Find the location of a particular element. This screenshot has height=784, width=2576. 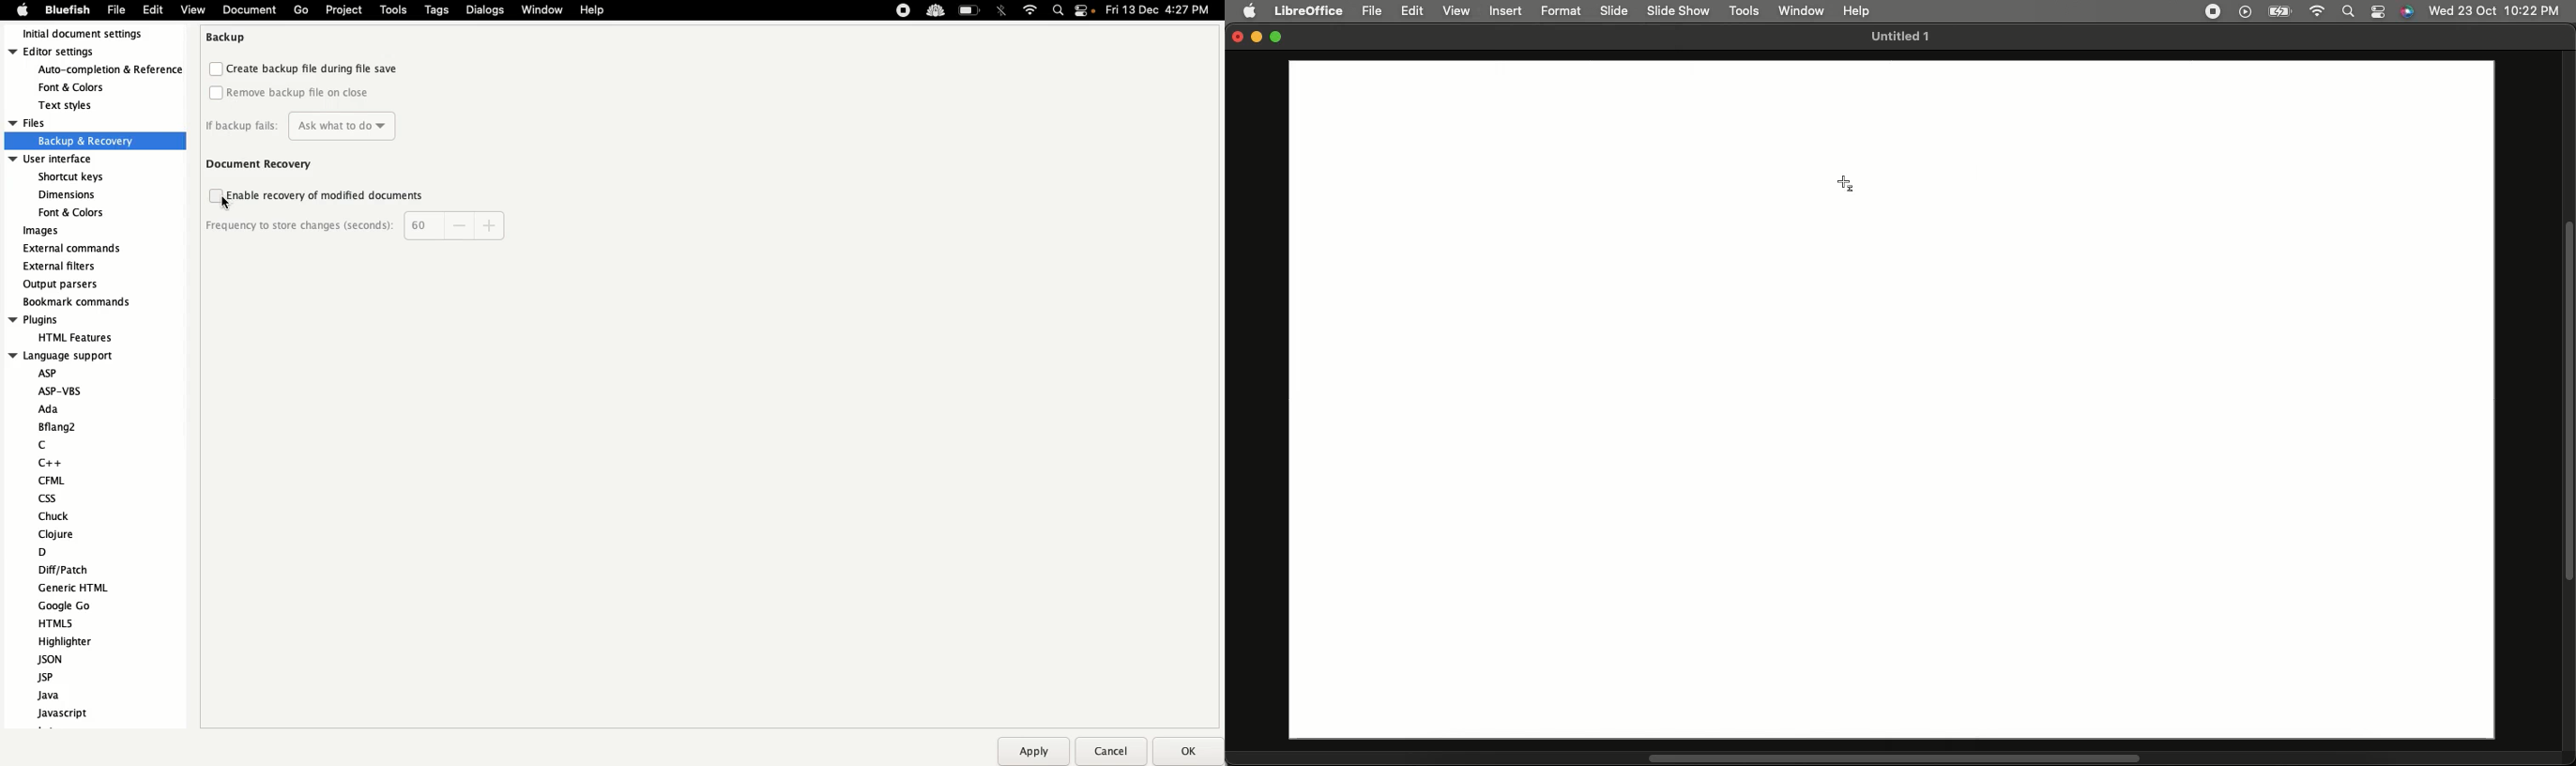

File is located at coordinates (116, 12).